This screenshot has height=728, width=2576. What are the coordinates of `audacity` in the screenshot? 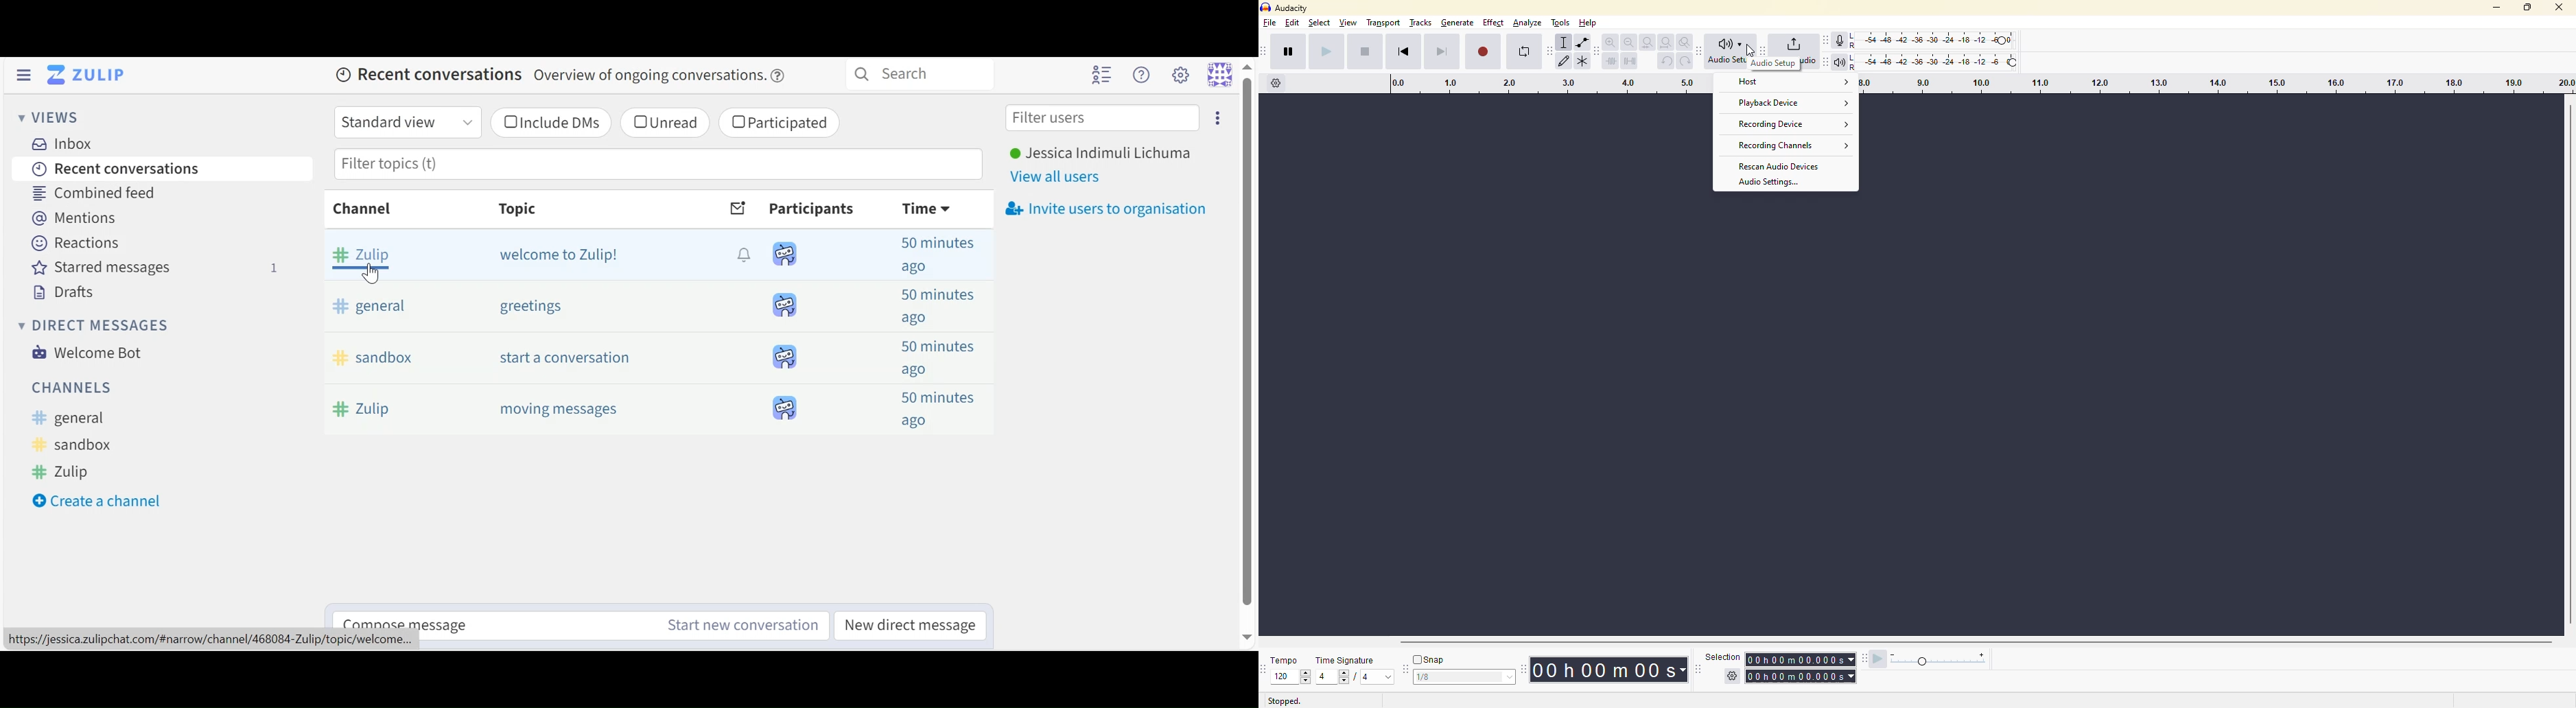 It's located at (1287, 7).